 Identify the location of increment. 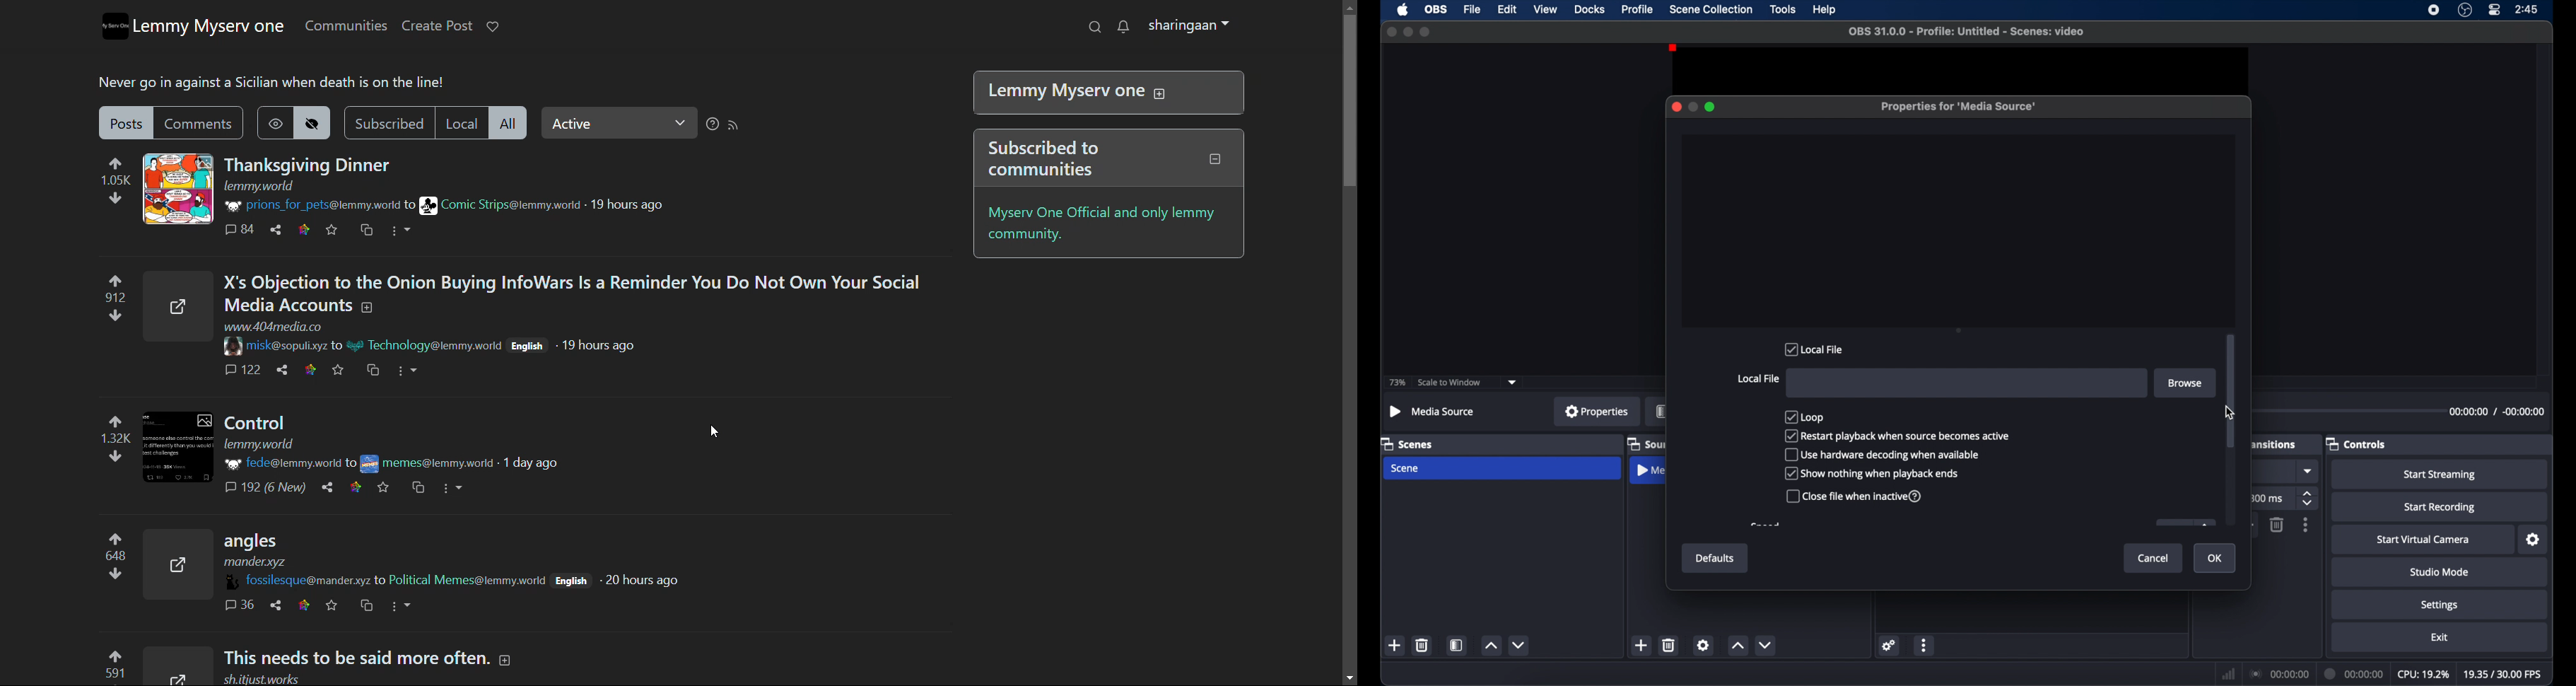
(1738, 647).